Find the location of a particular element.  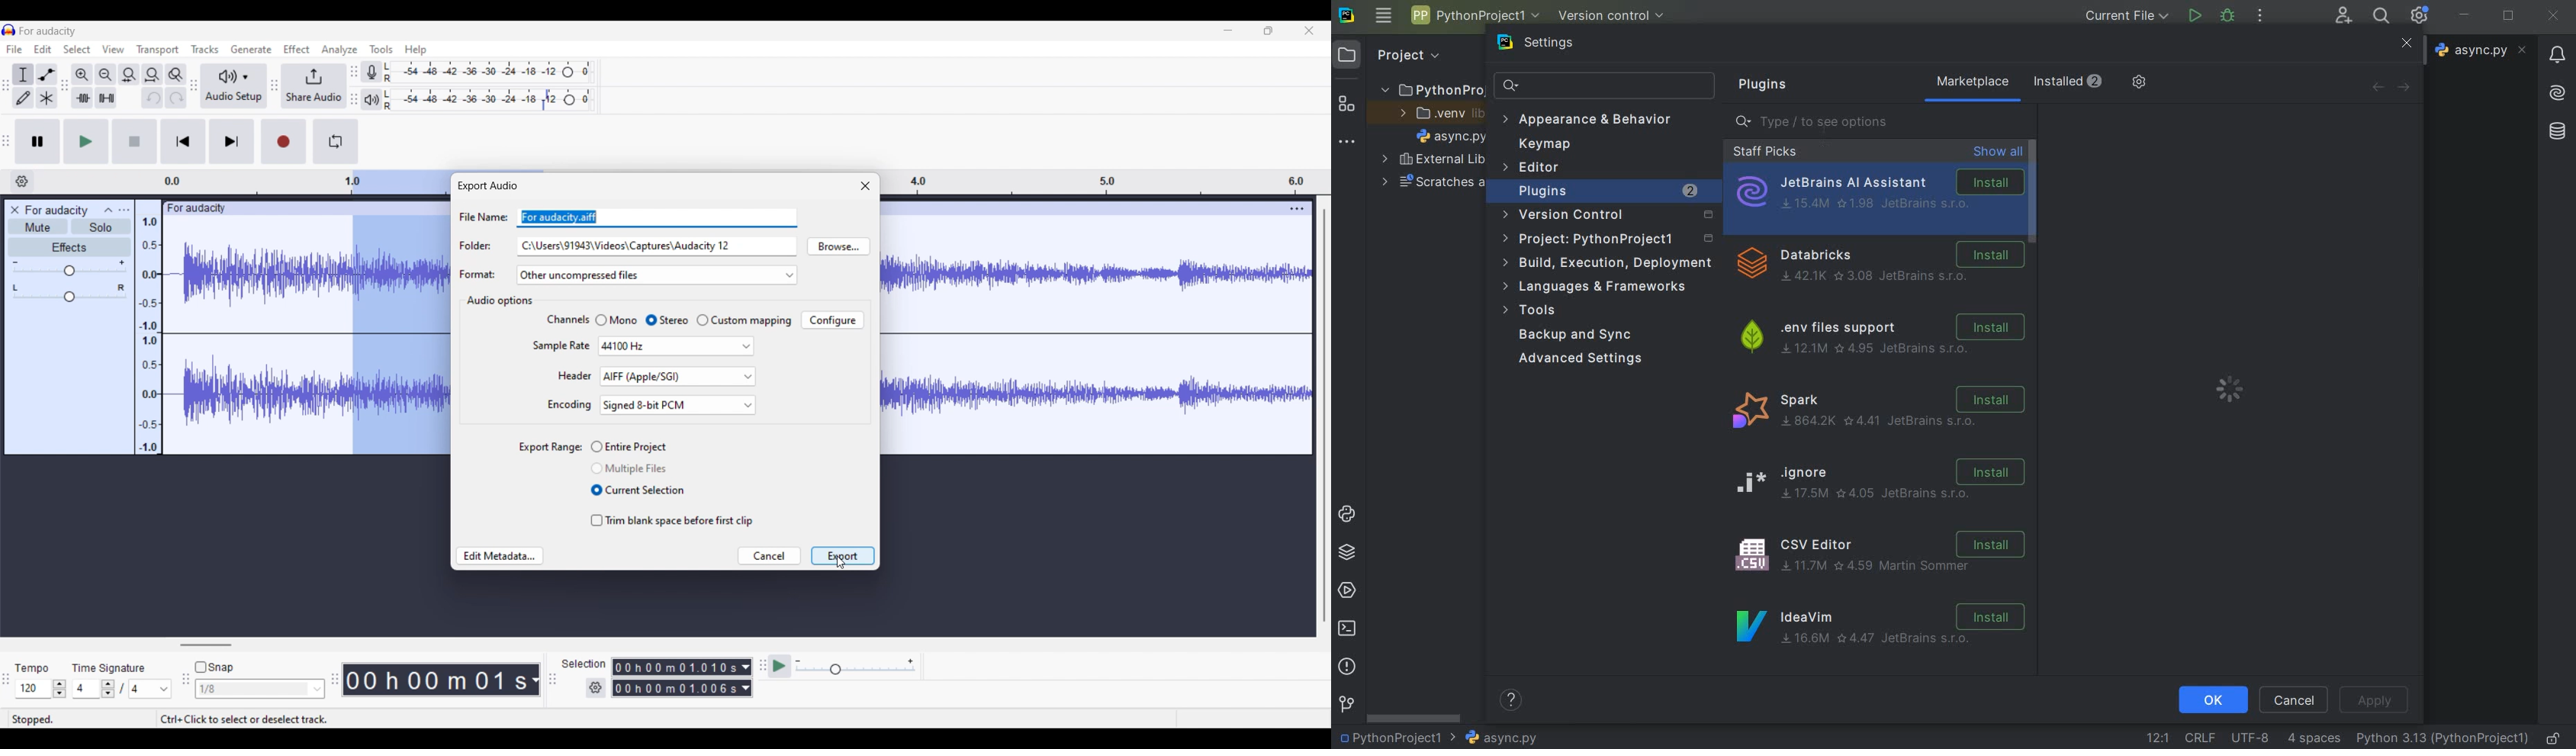

Signed 8-bit PCM hat is located at coordinates (679, 406).